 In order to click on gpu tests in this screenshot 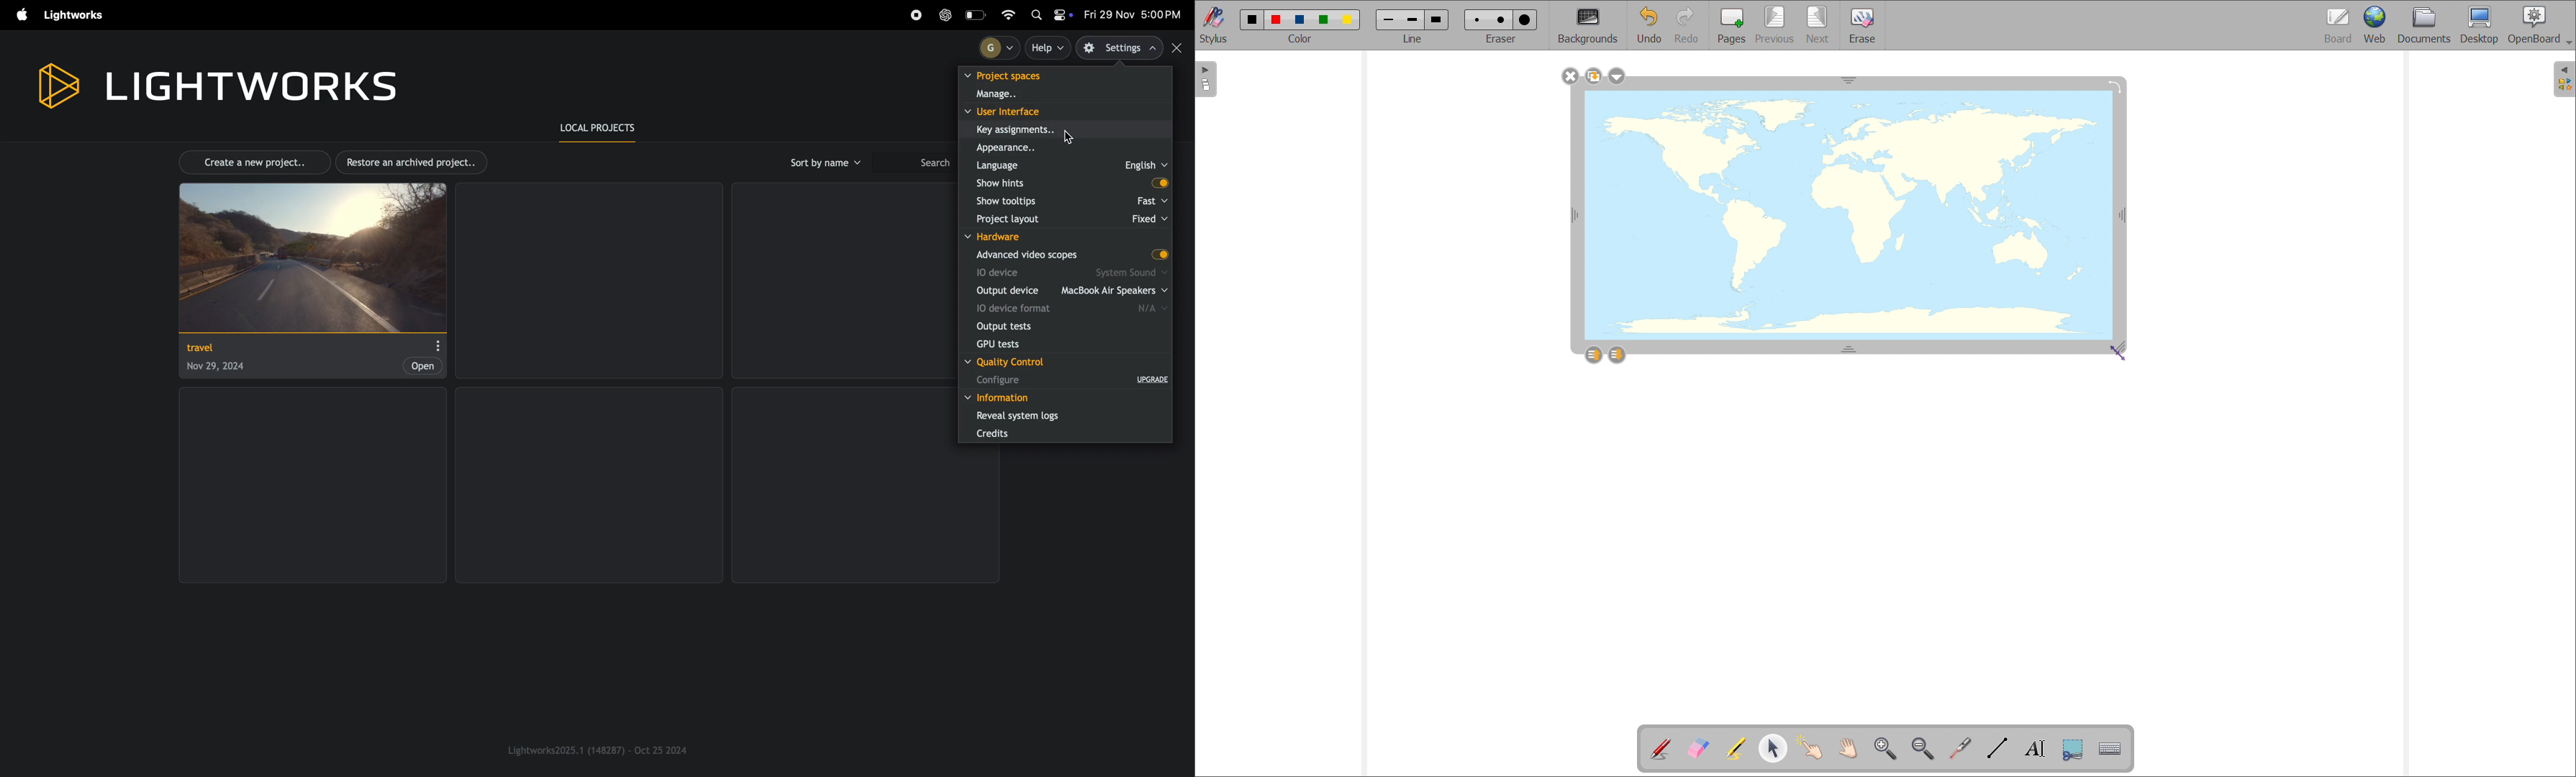, I will do `click(1068, 345)`.